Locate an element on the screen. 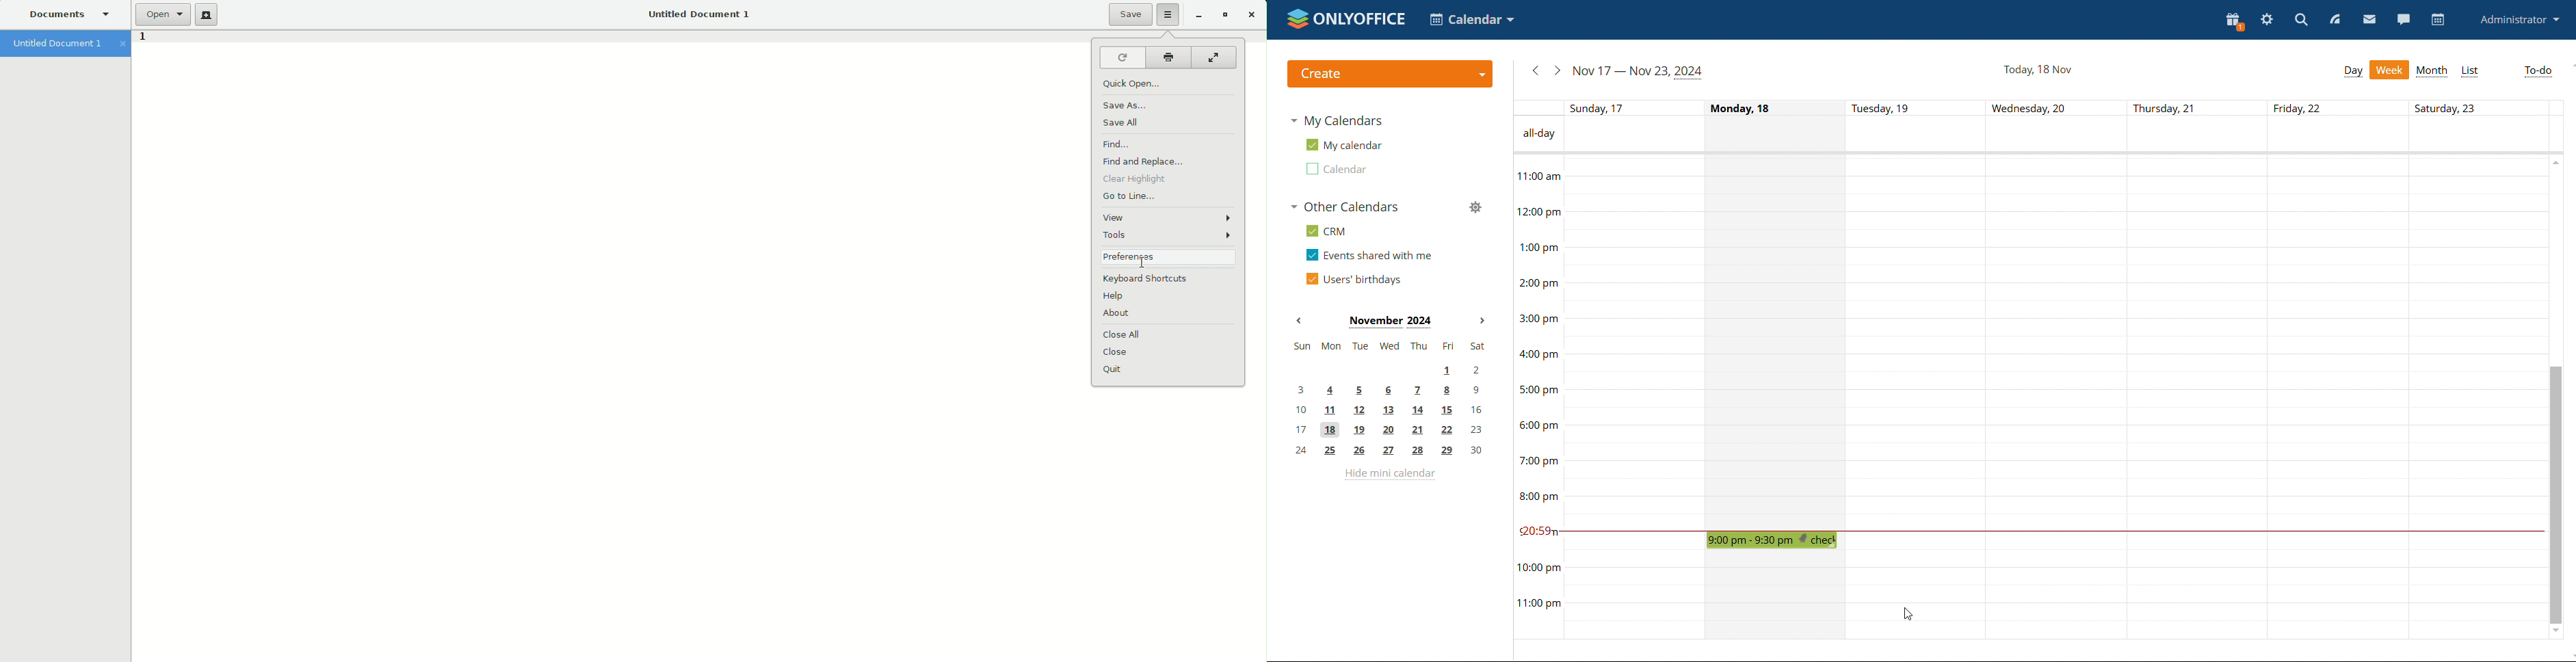  current time is located at coordinates (2051, 531).